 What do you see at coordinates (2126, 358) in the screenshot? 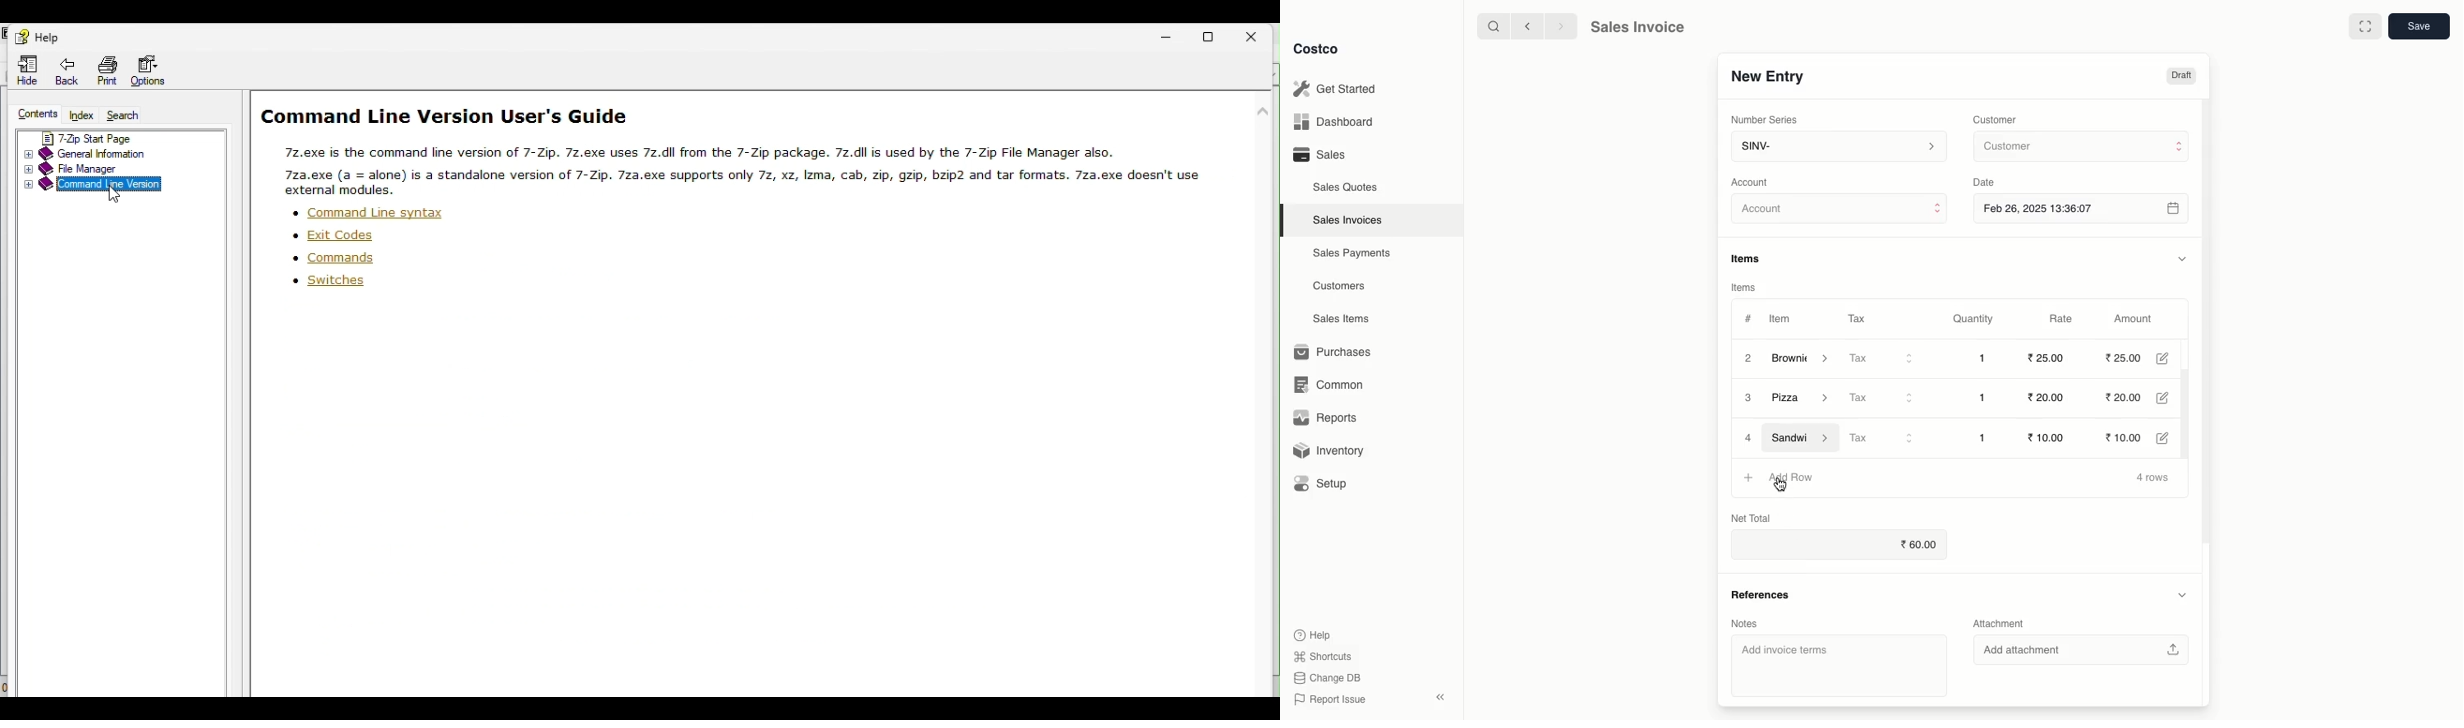
I see `25.00` at bounding box center [2126, 358].